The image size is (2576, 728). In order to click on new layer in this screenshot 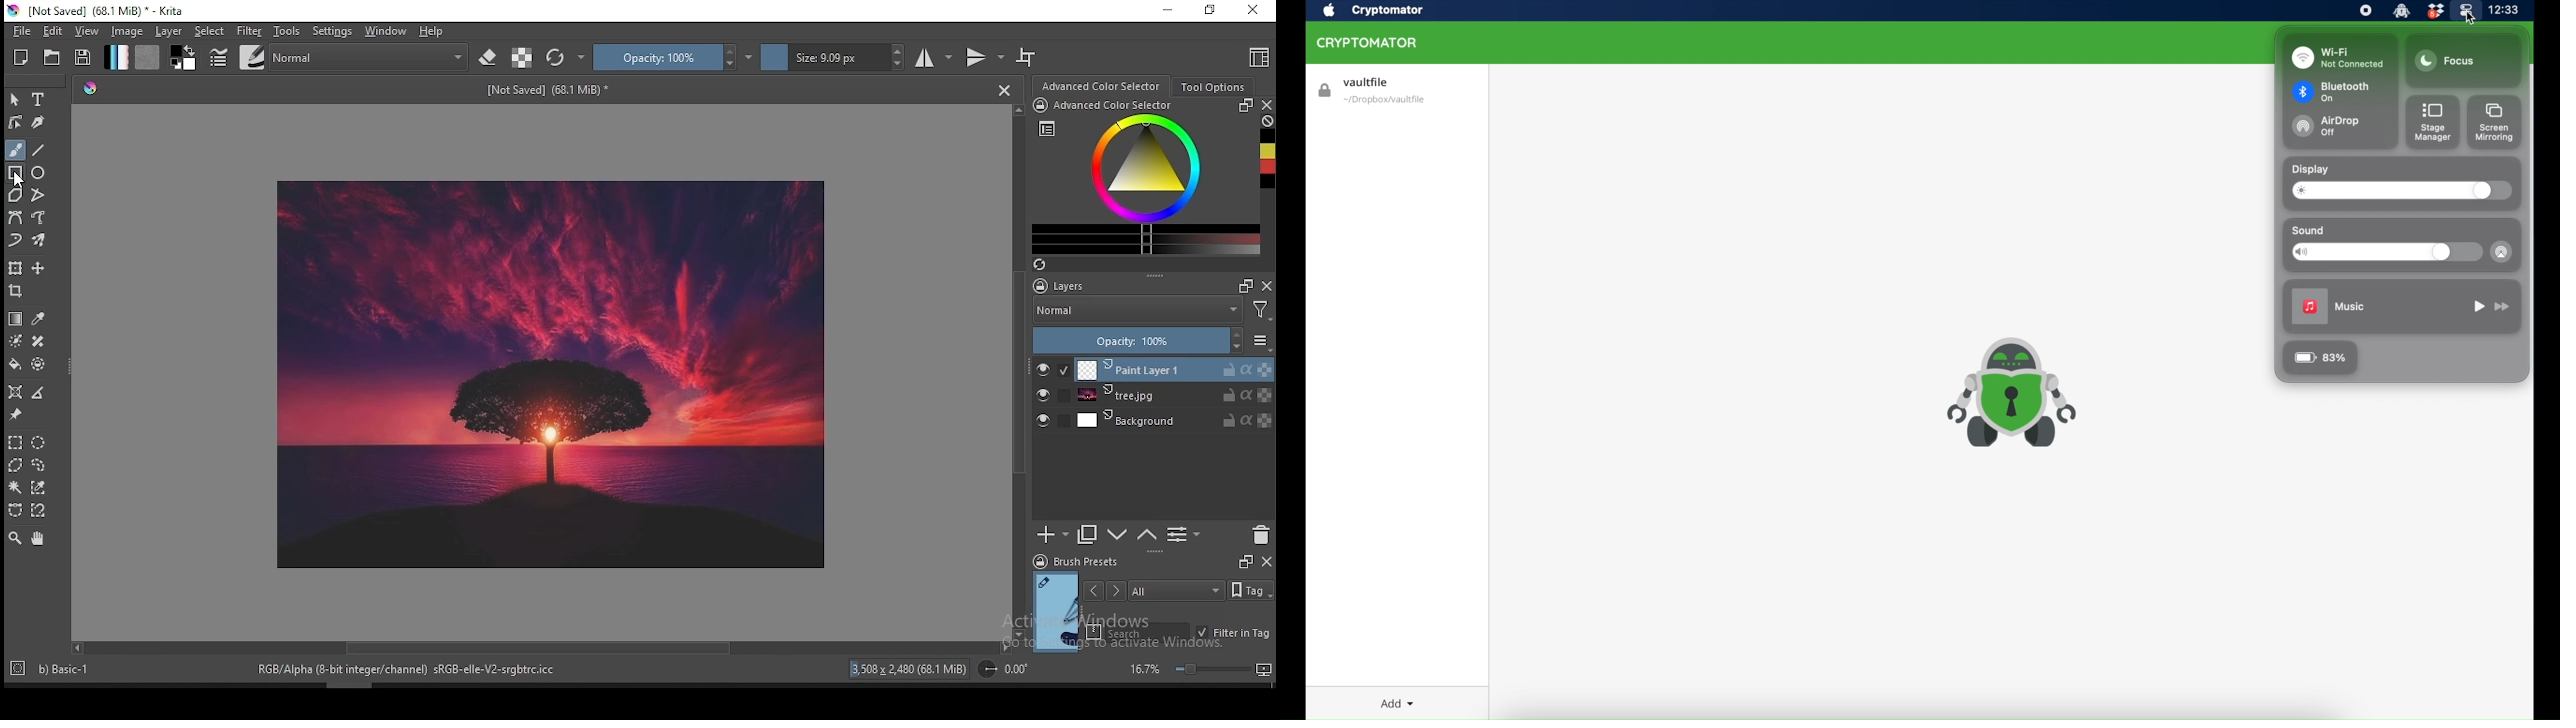, I will do `click(1053, 536)`.